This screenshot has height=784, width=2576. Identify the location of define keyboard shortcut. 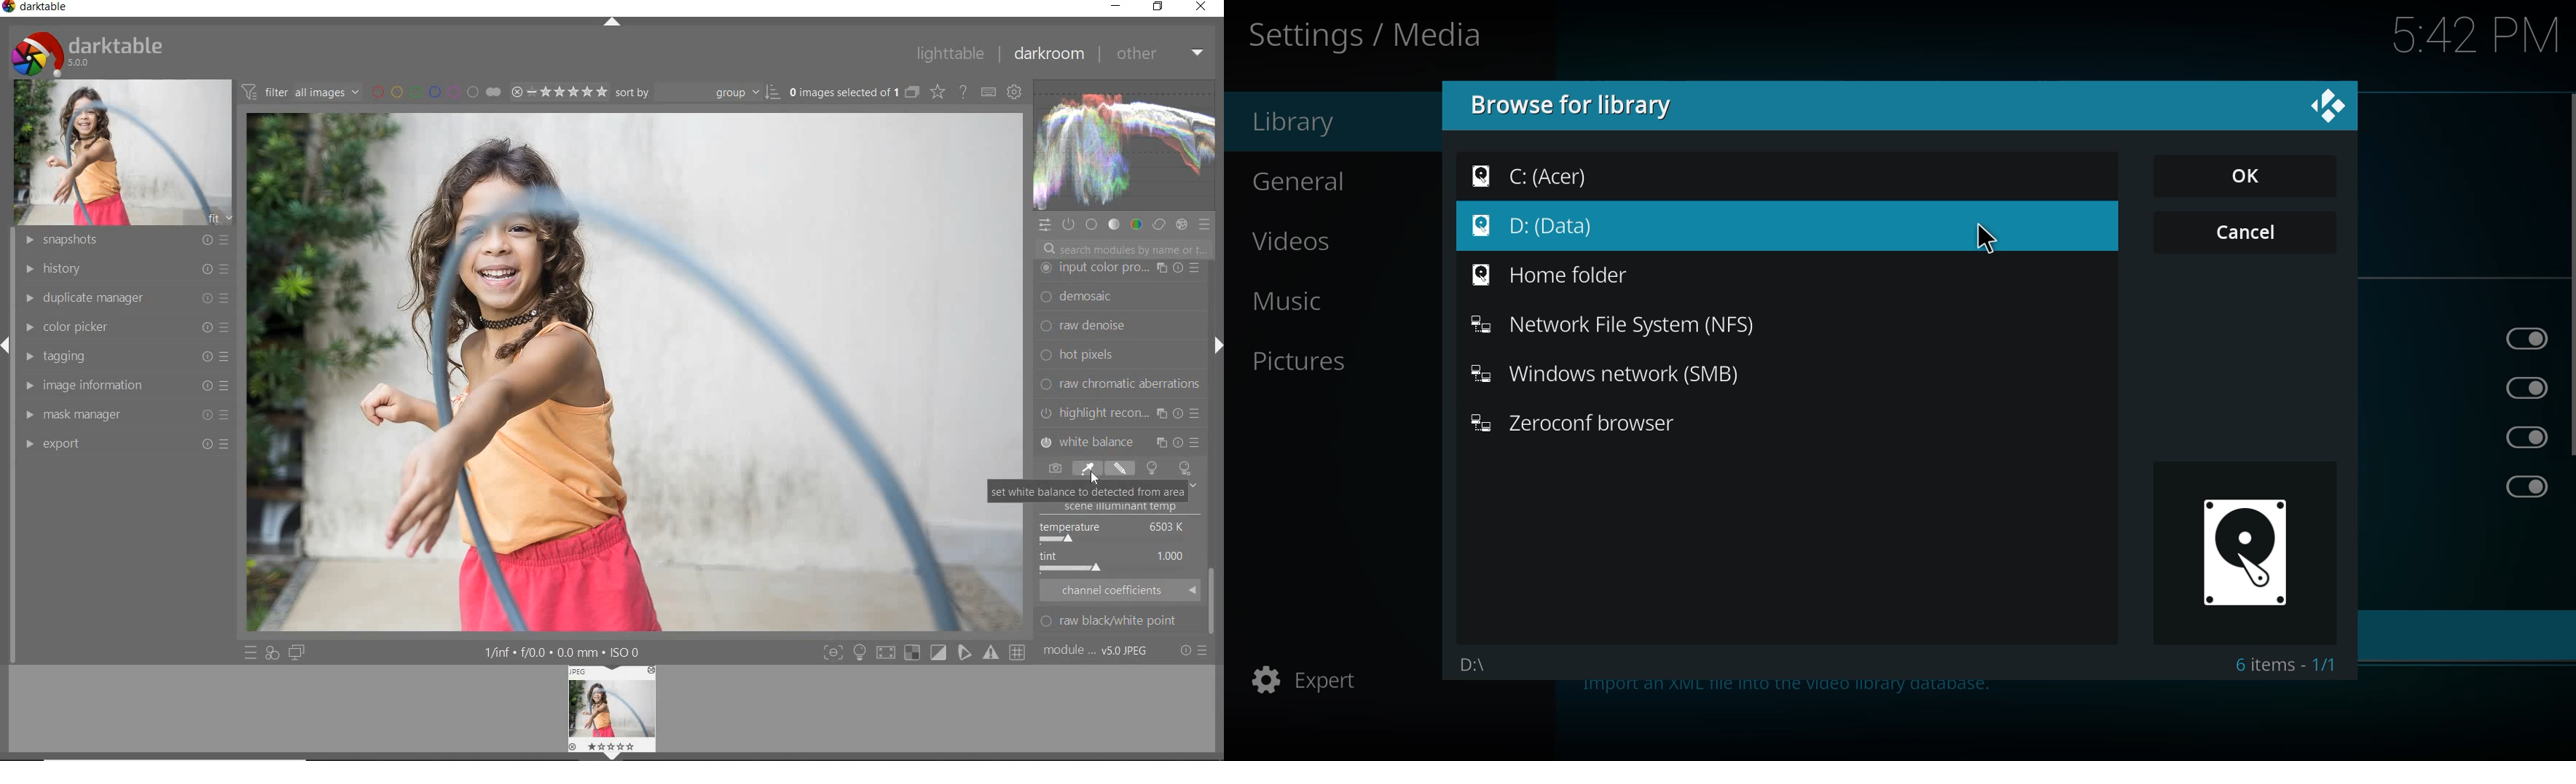
(988, 92).